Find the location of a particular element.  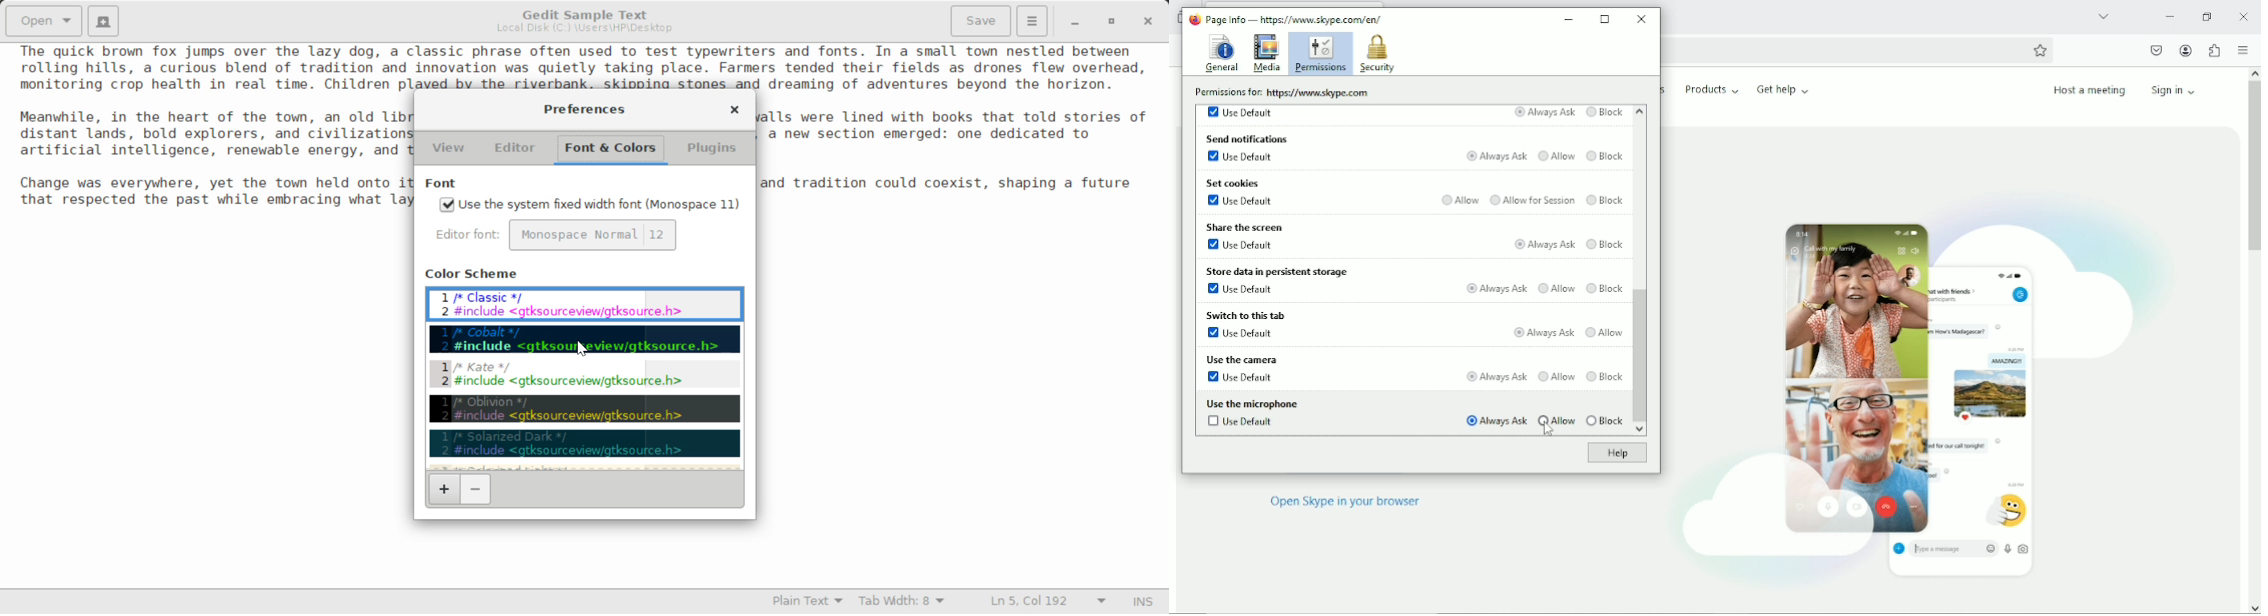

Use default is located at coordinates (1243, 423).